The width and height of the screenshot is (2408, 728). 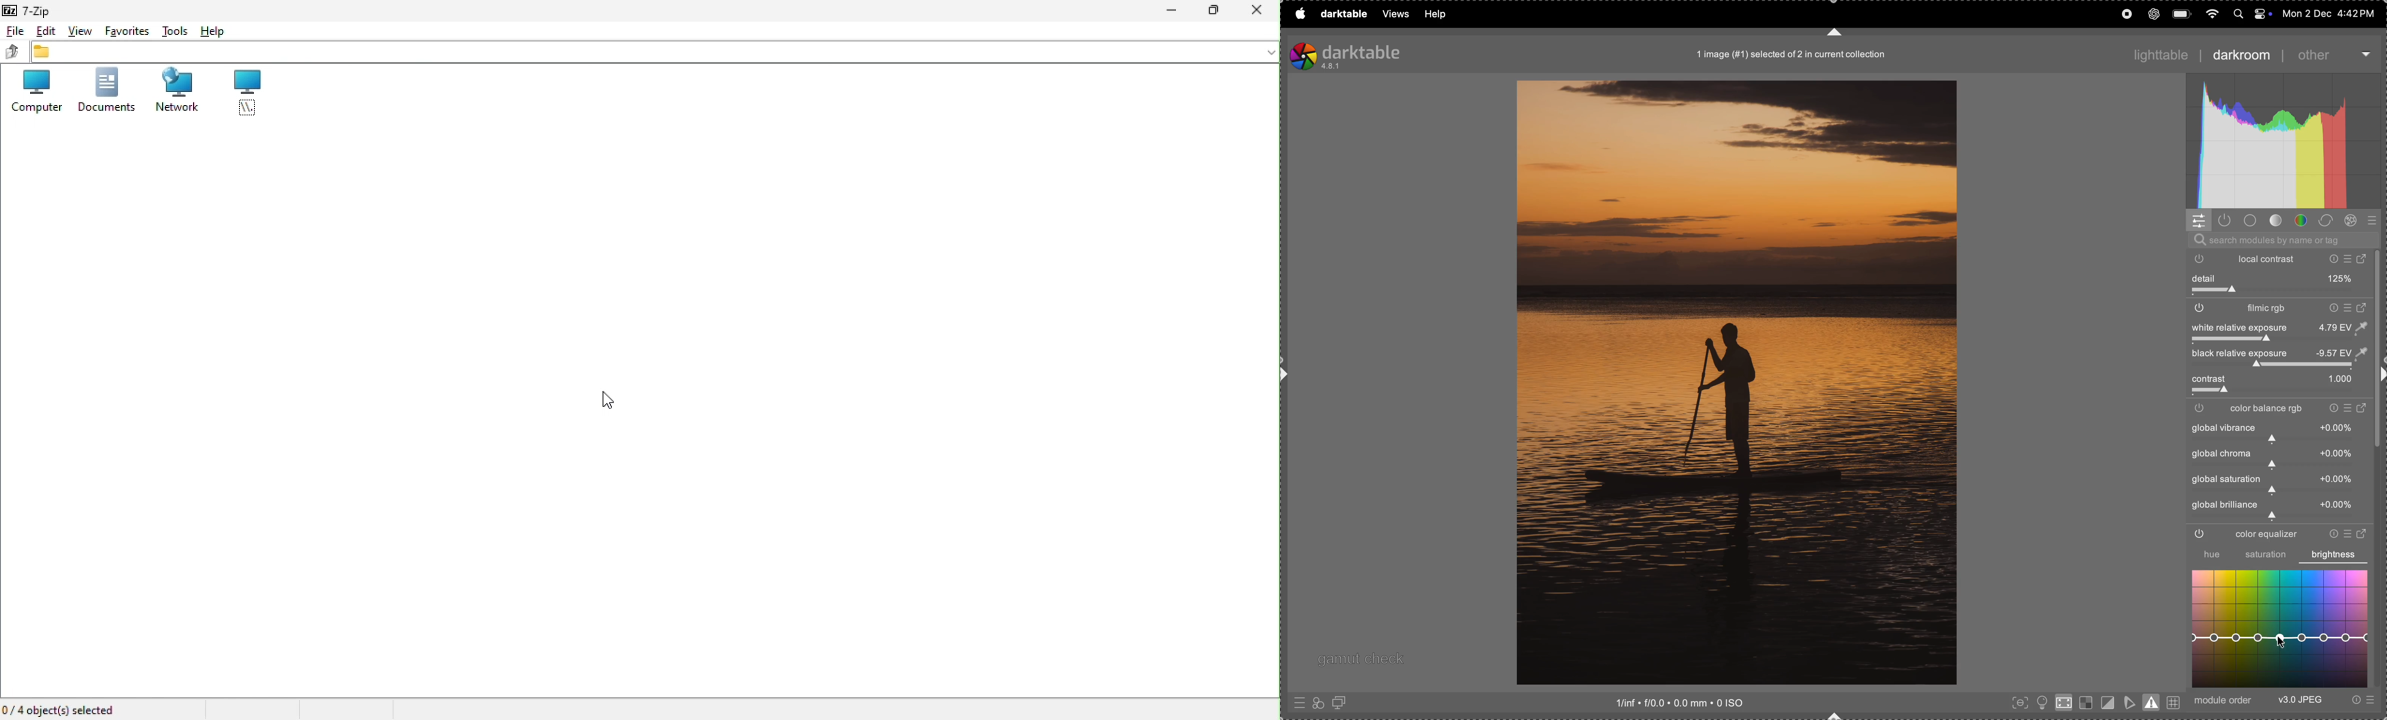 What do you see at coordinates (2206, 554) in the screenshot?
I see `hue` at bounding box center [2206, 554].